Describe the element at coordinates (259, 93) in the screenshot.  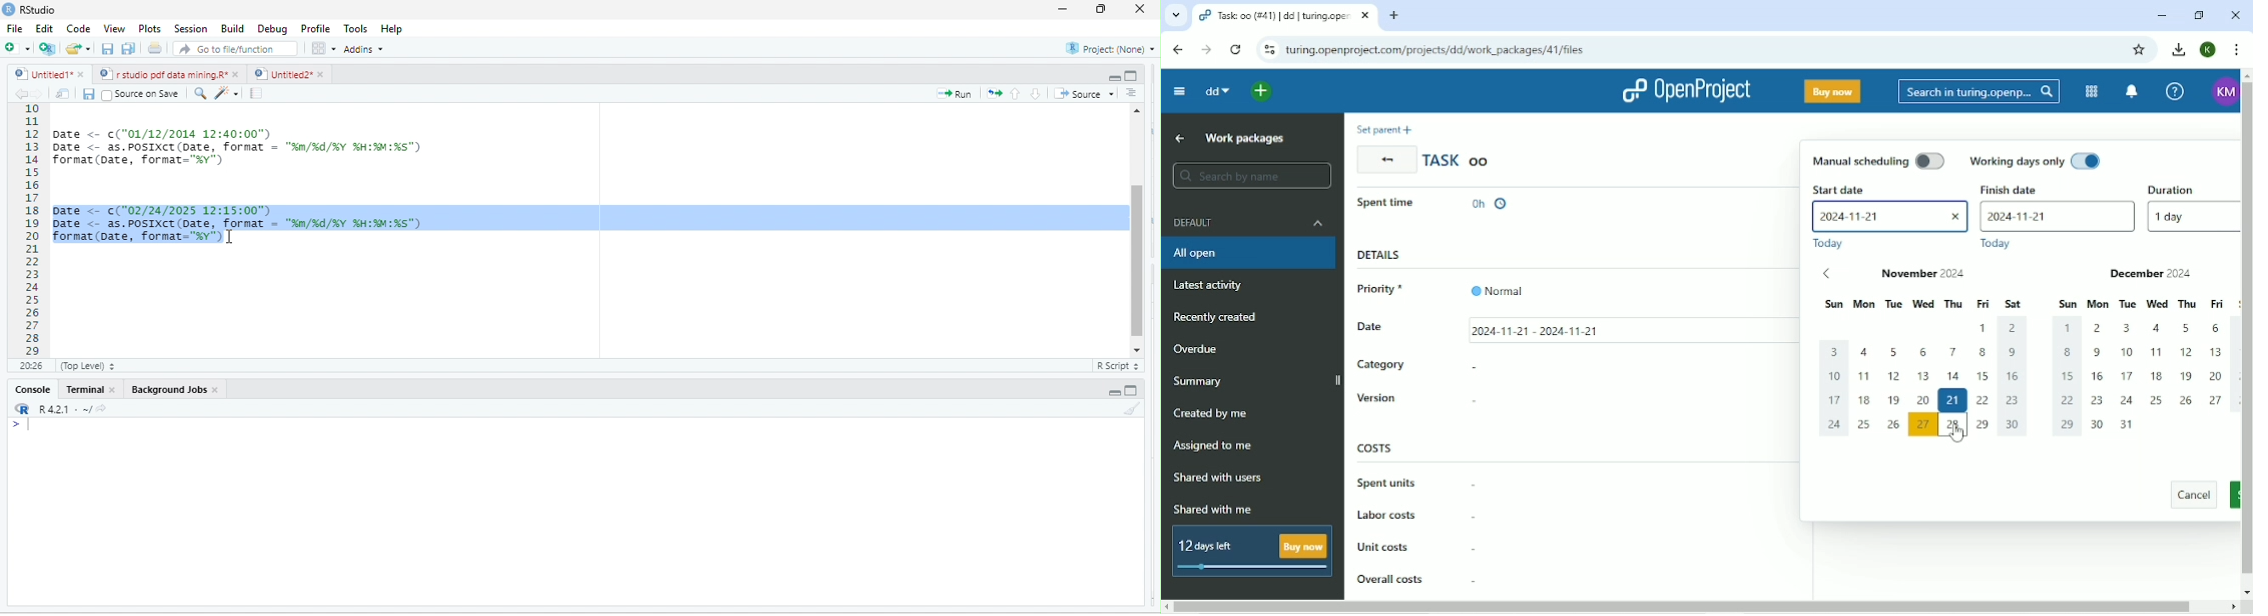
I see `compile report` at that location.